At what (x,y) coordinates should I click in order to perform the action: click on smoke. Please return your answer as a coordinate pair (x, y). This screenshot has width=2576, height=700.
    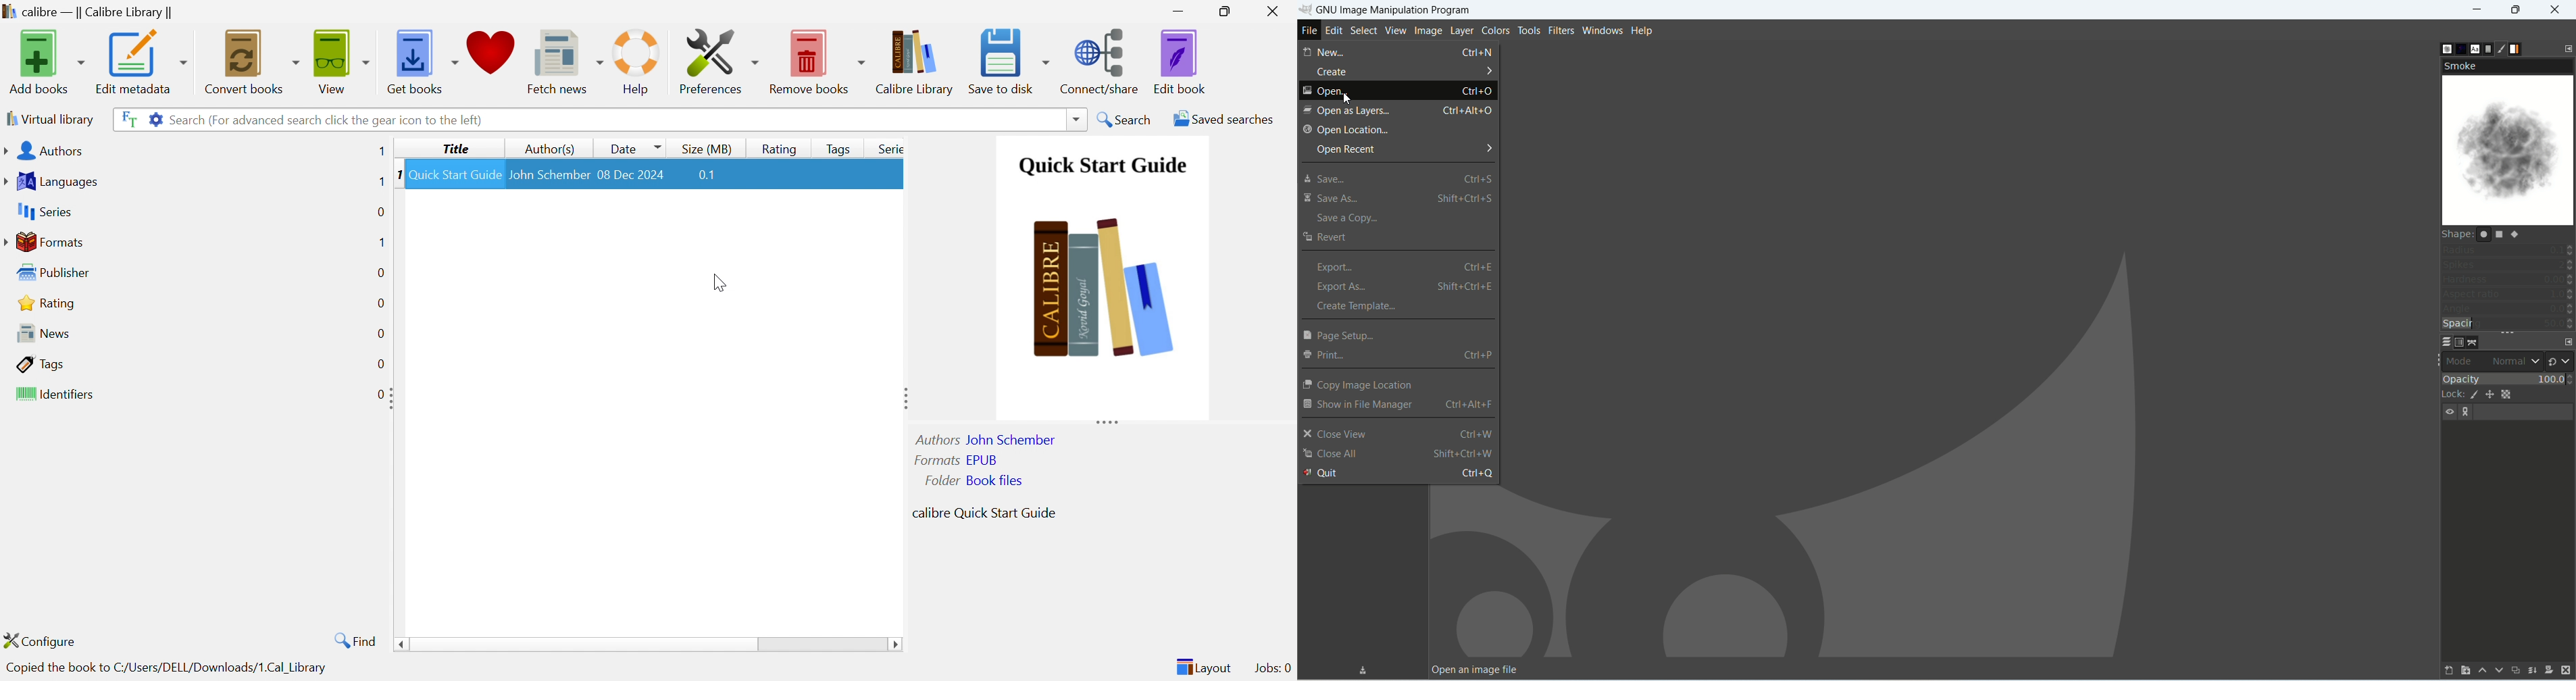
    Looking at the image, I should click on (2507, 66).